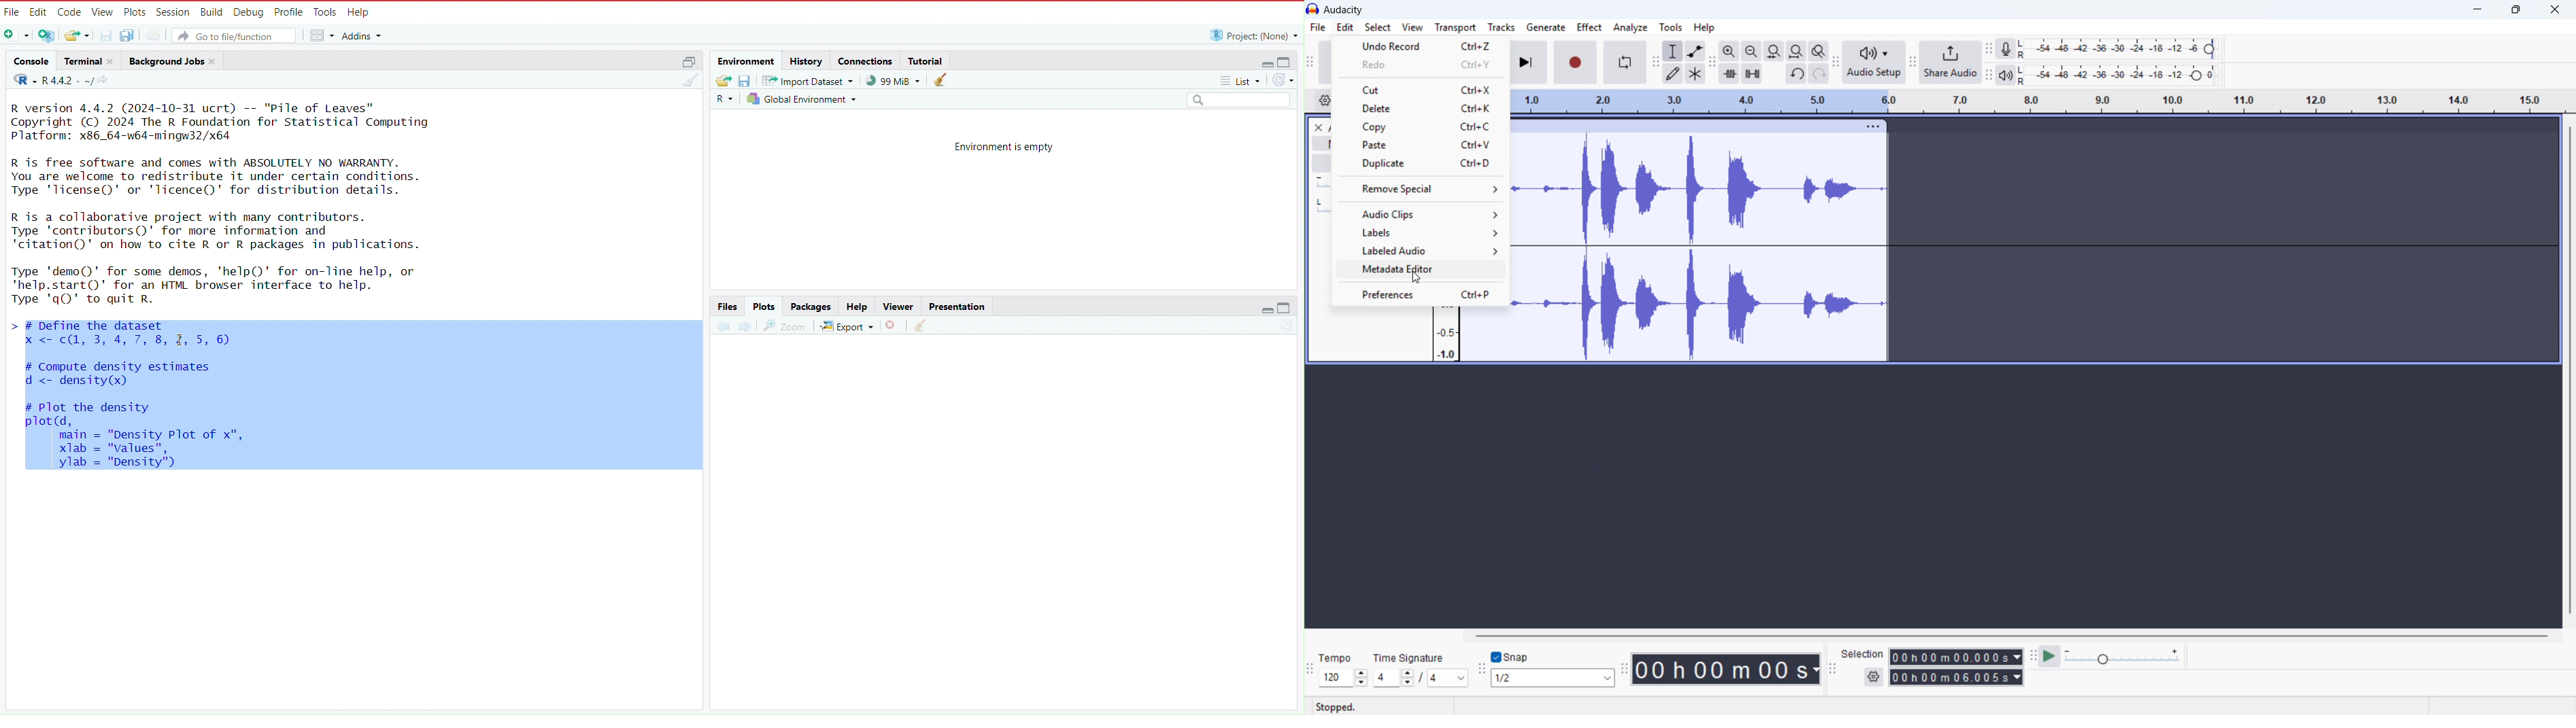 This screenshot has height=728, width=2576. I want to click on silence audio selection, so click(1751, 74).